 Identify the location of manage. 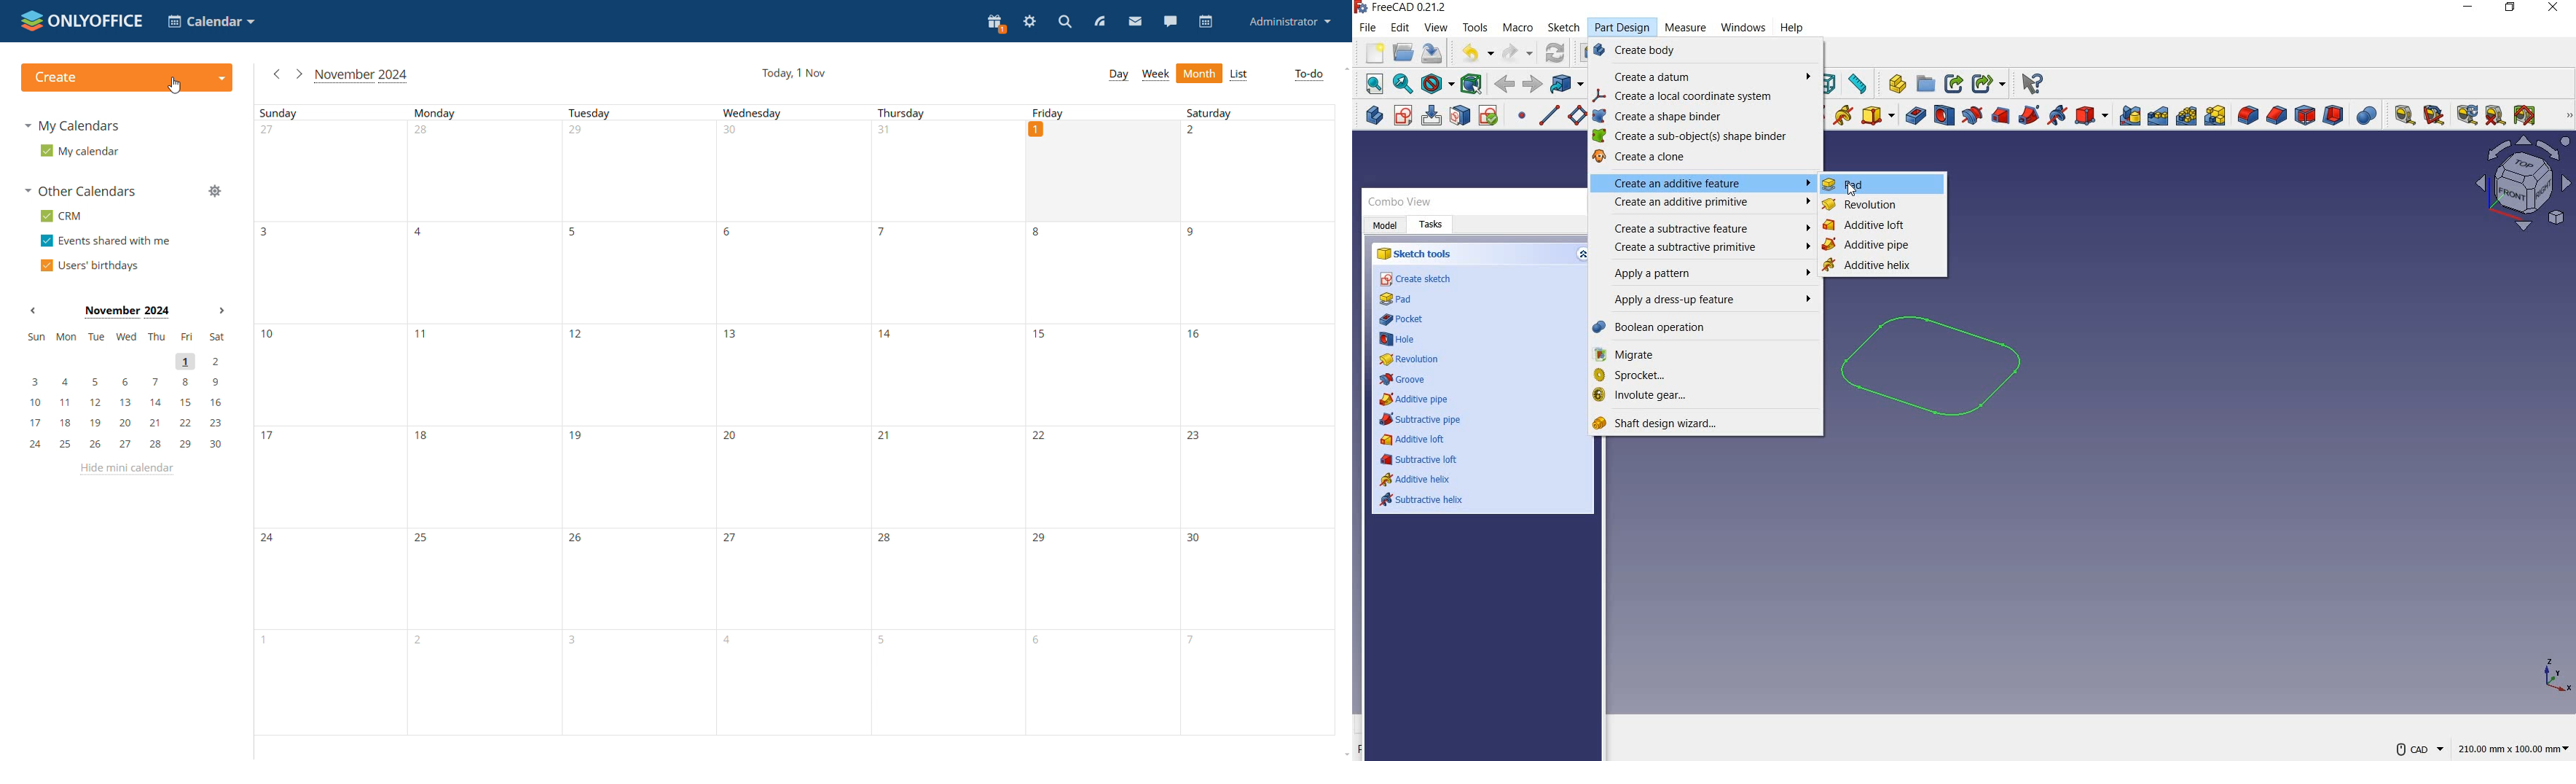
(214, 192).